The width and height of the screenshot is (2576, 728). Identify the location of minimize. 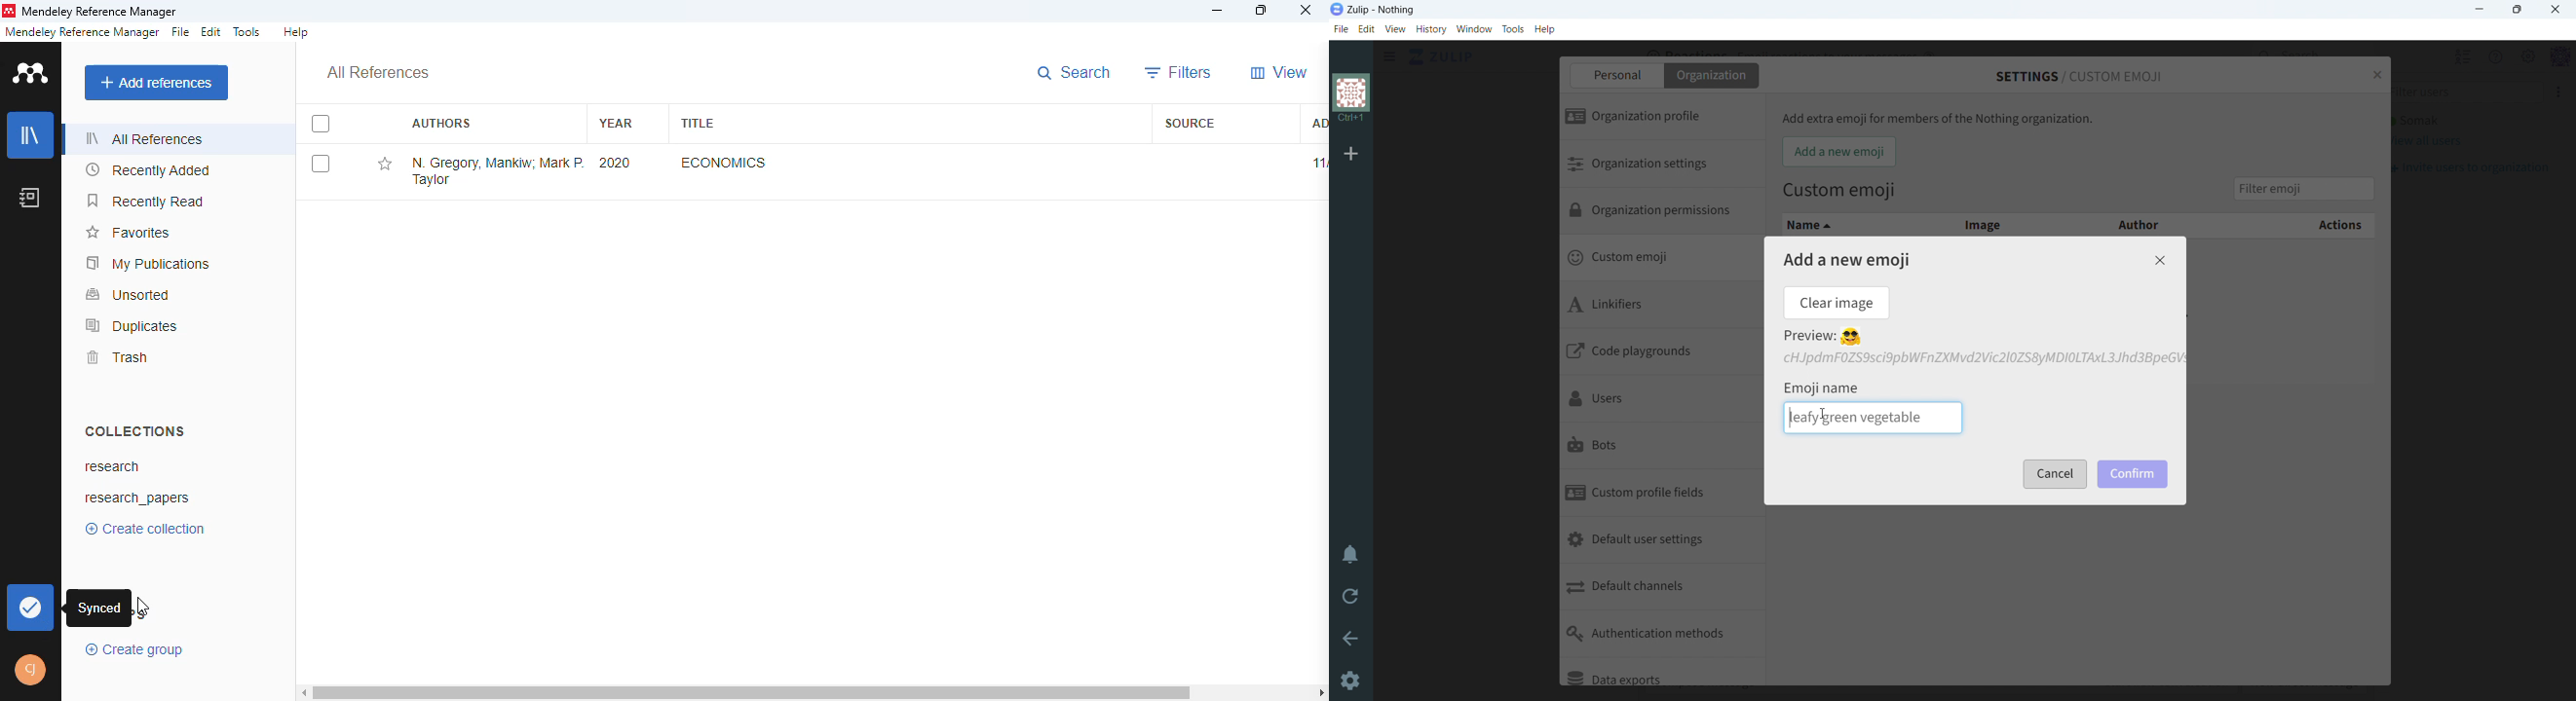
(2481, 9).